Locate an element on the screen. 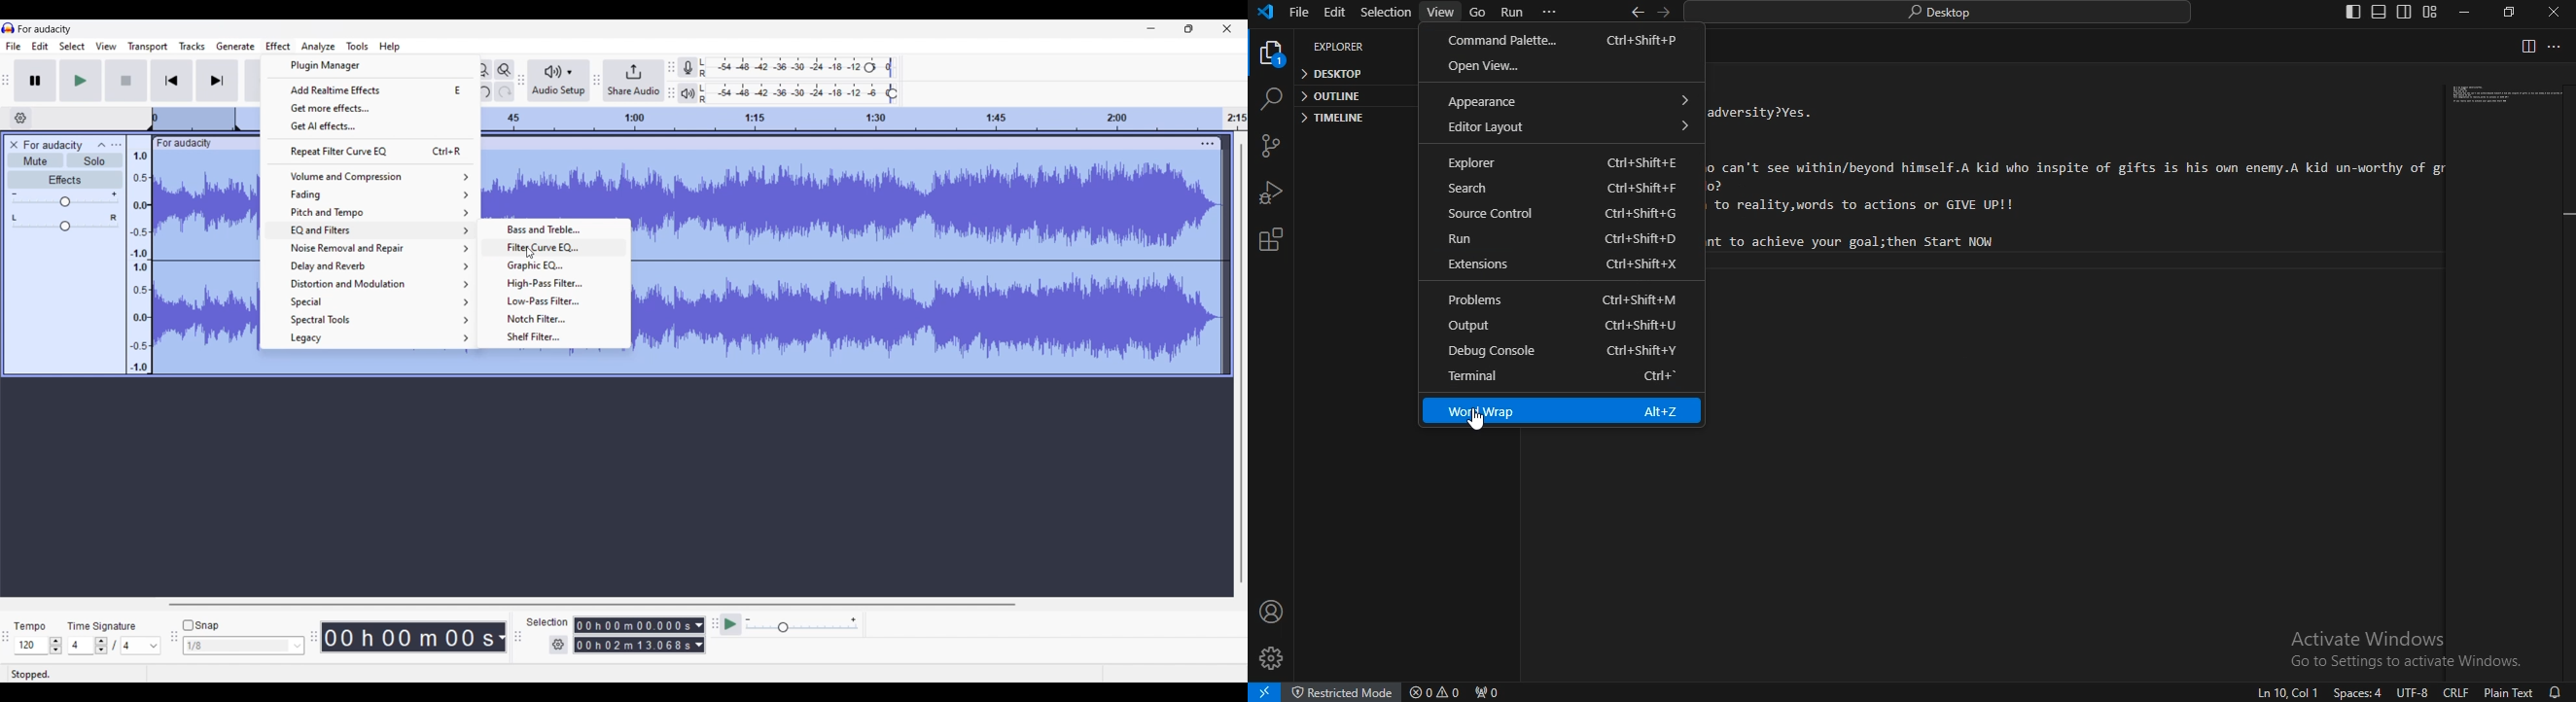 This screenshot has width=2576, height=728. Scale to track length of audio is located at coordinates (865, 119).